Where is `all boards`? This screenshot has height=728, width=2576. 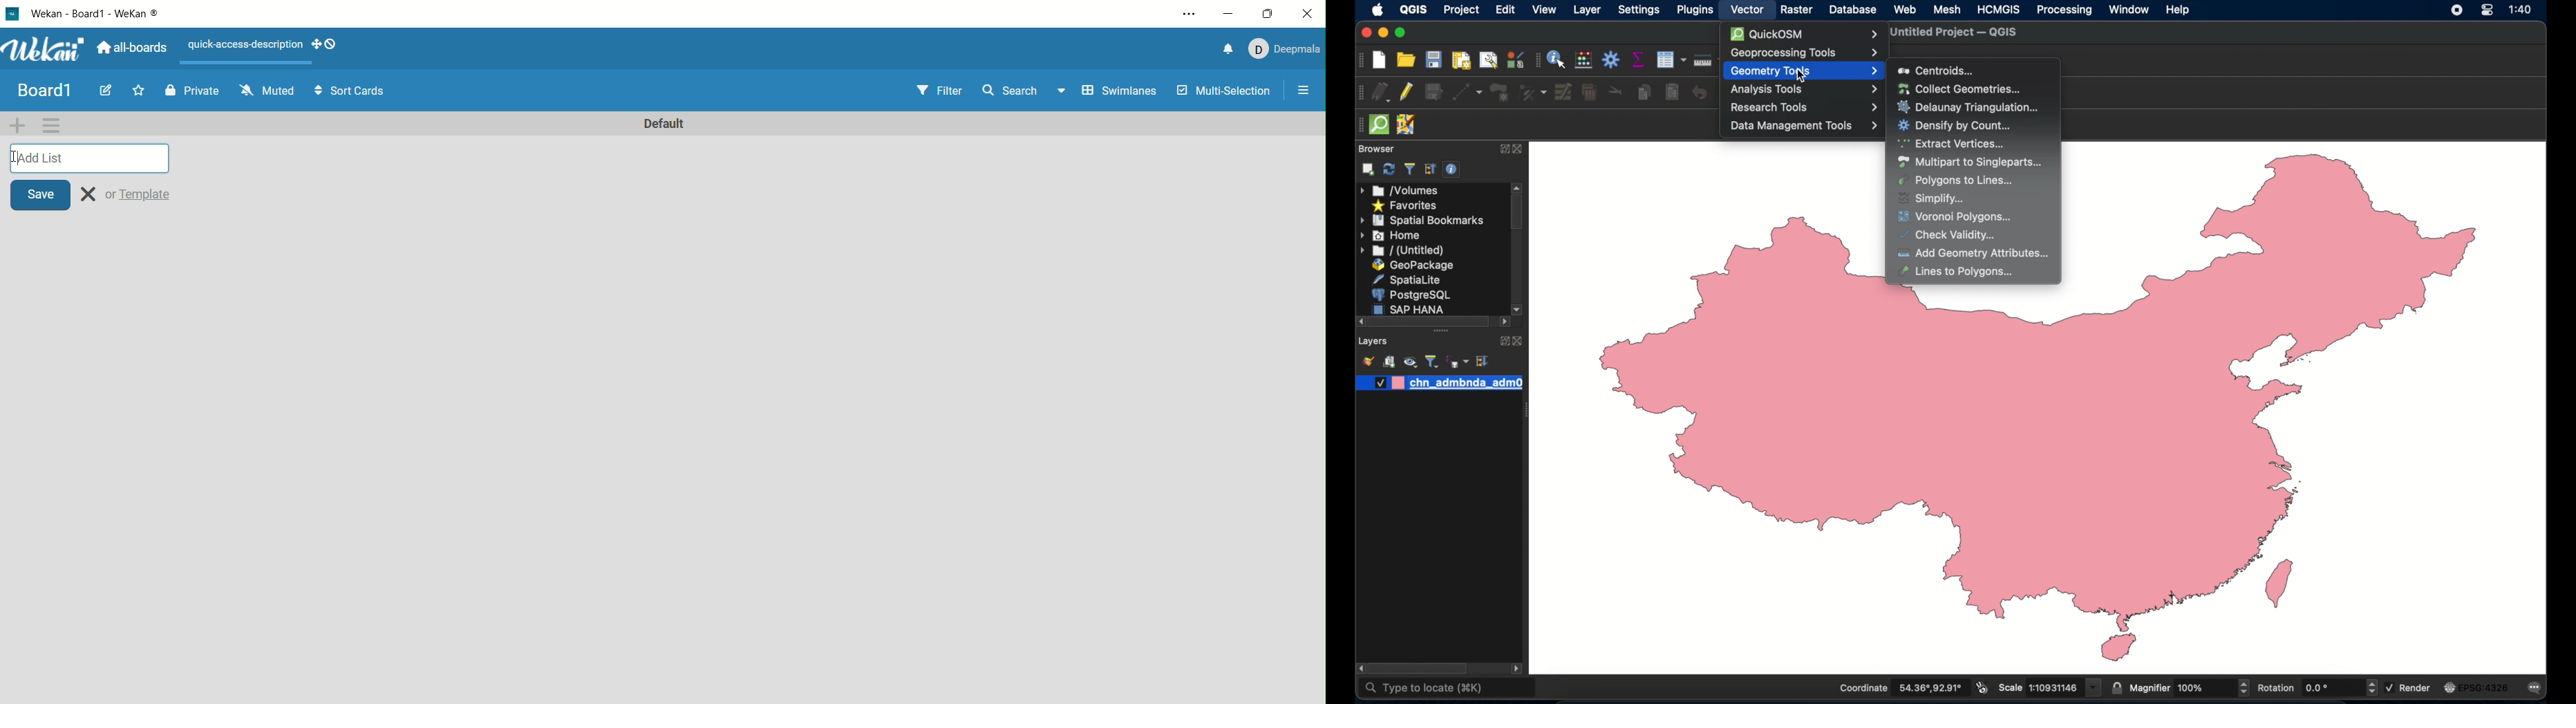 all boards is located at coordinates (133, 48).